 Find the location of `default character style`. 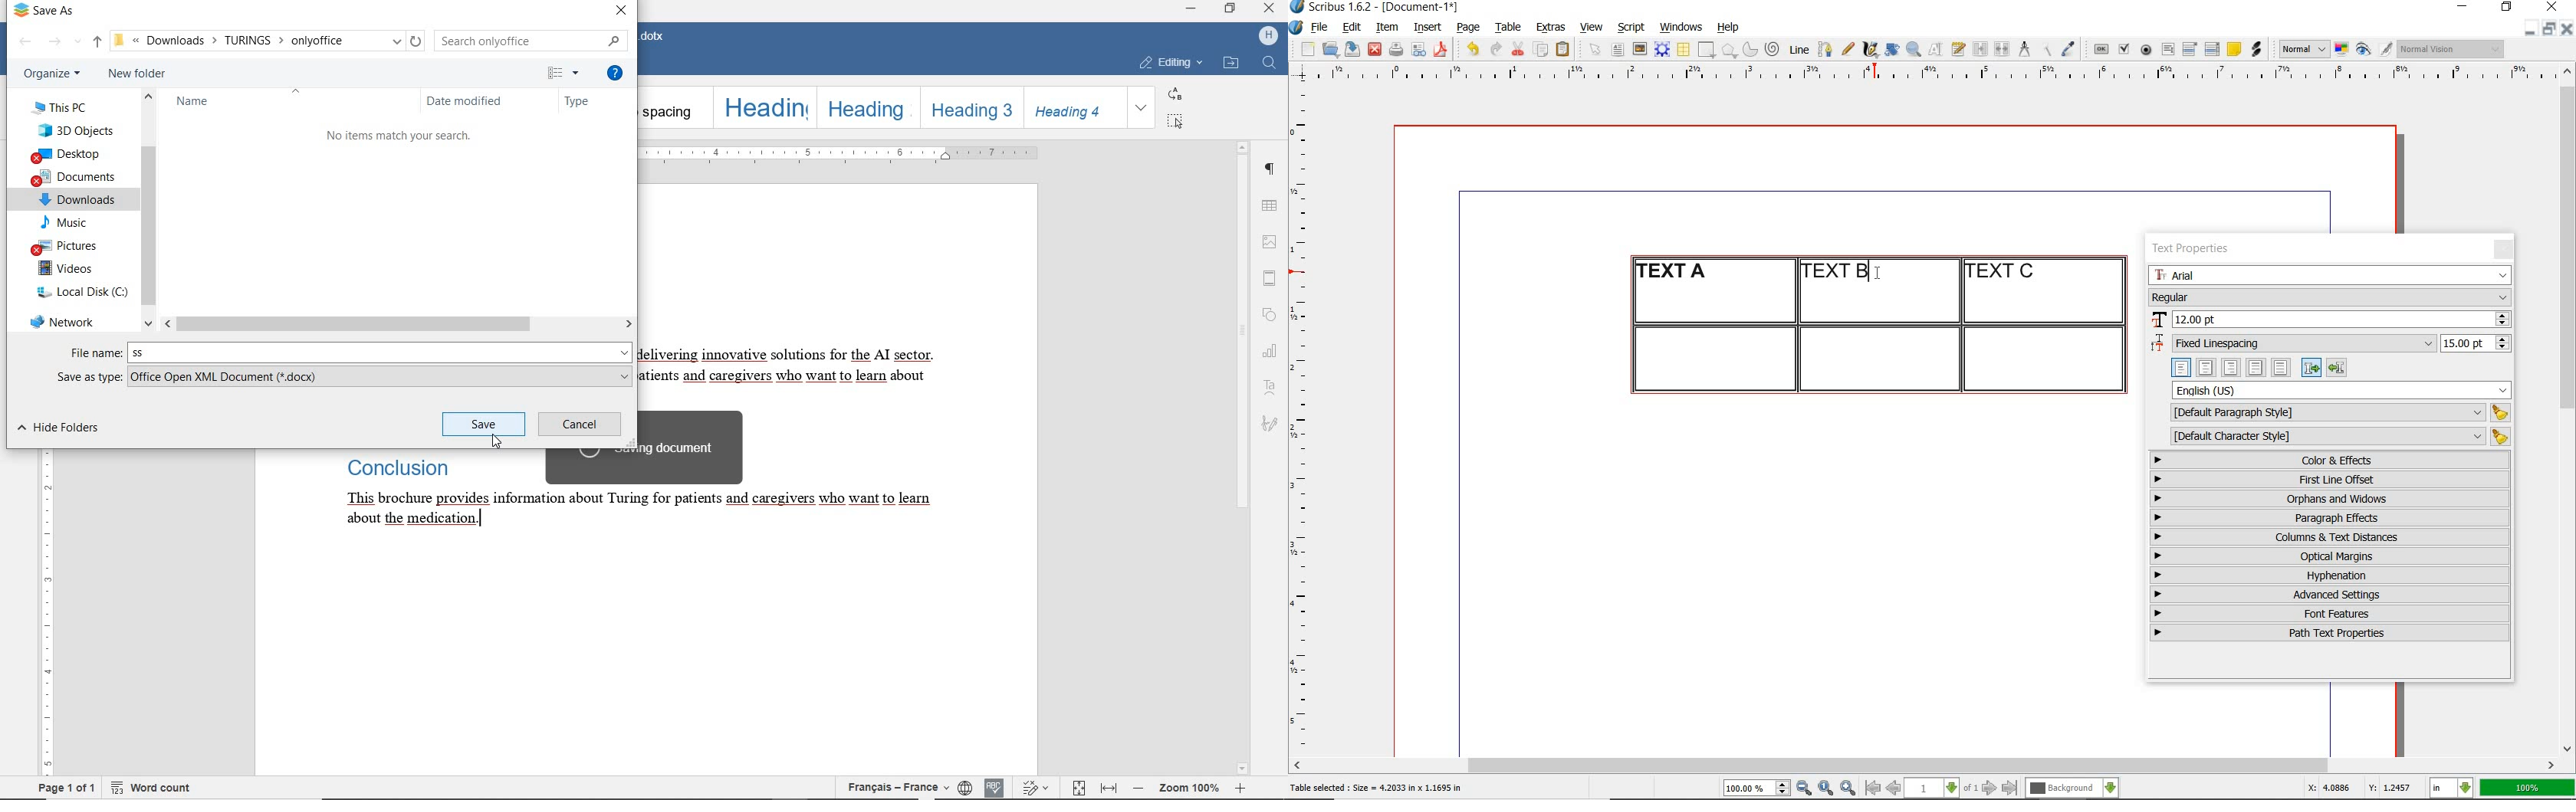

default character style is located at coordinates (2335, 437).